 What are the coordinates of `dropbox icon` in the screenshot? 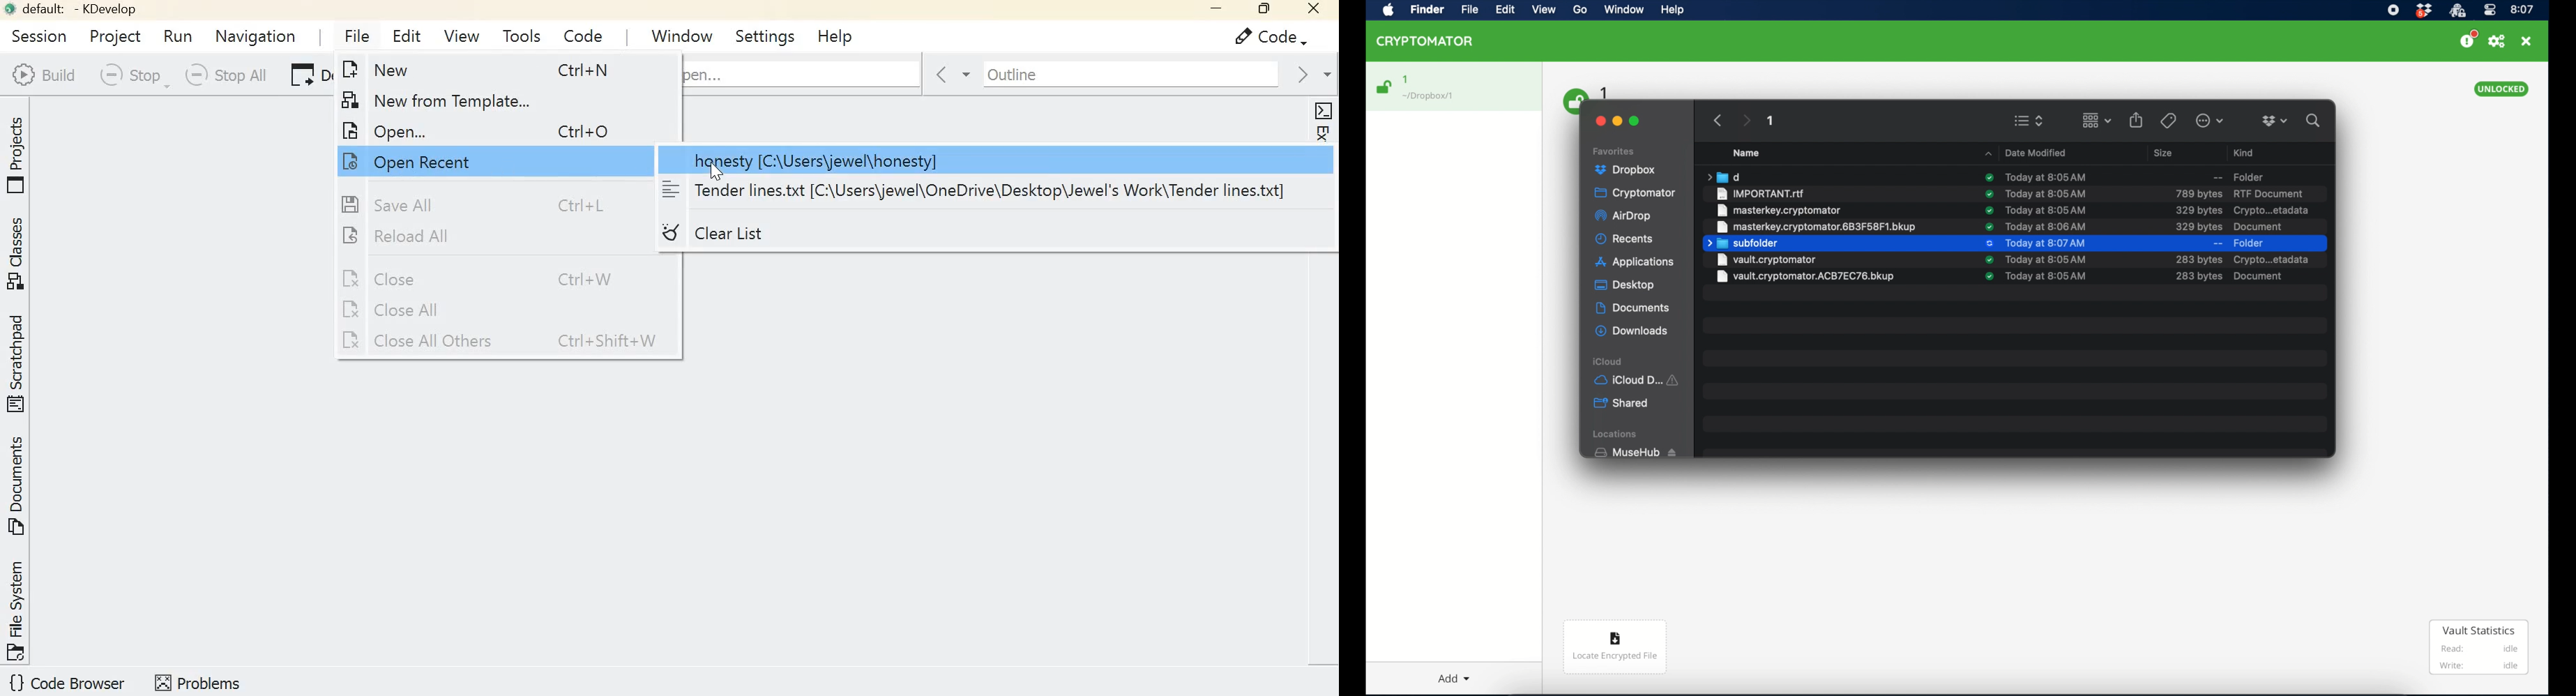 It's located at (2423, 11).